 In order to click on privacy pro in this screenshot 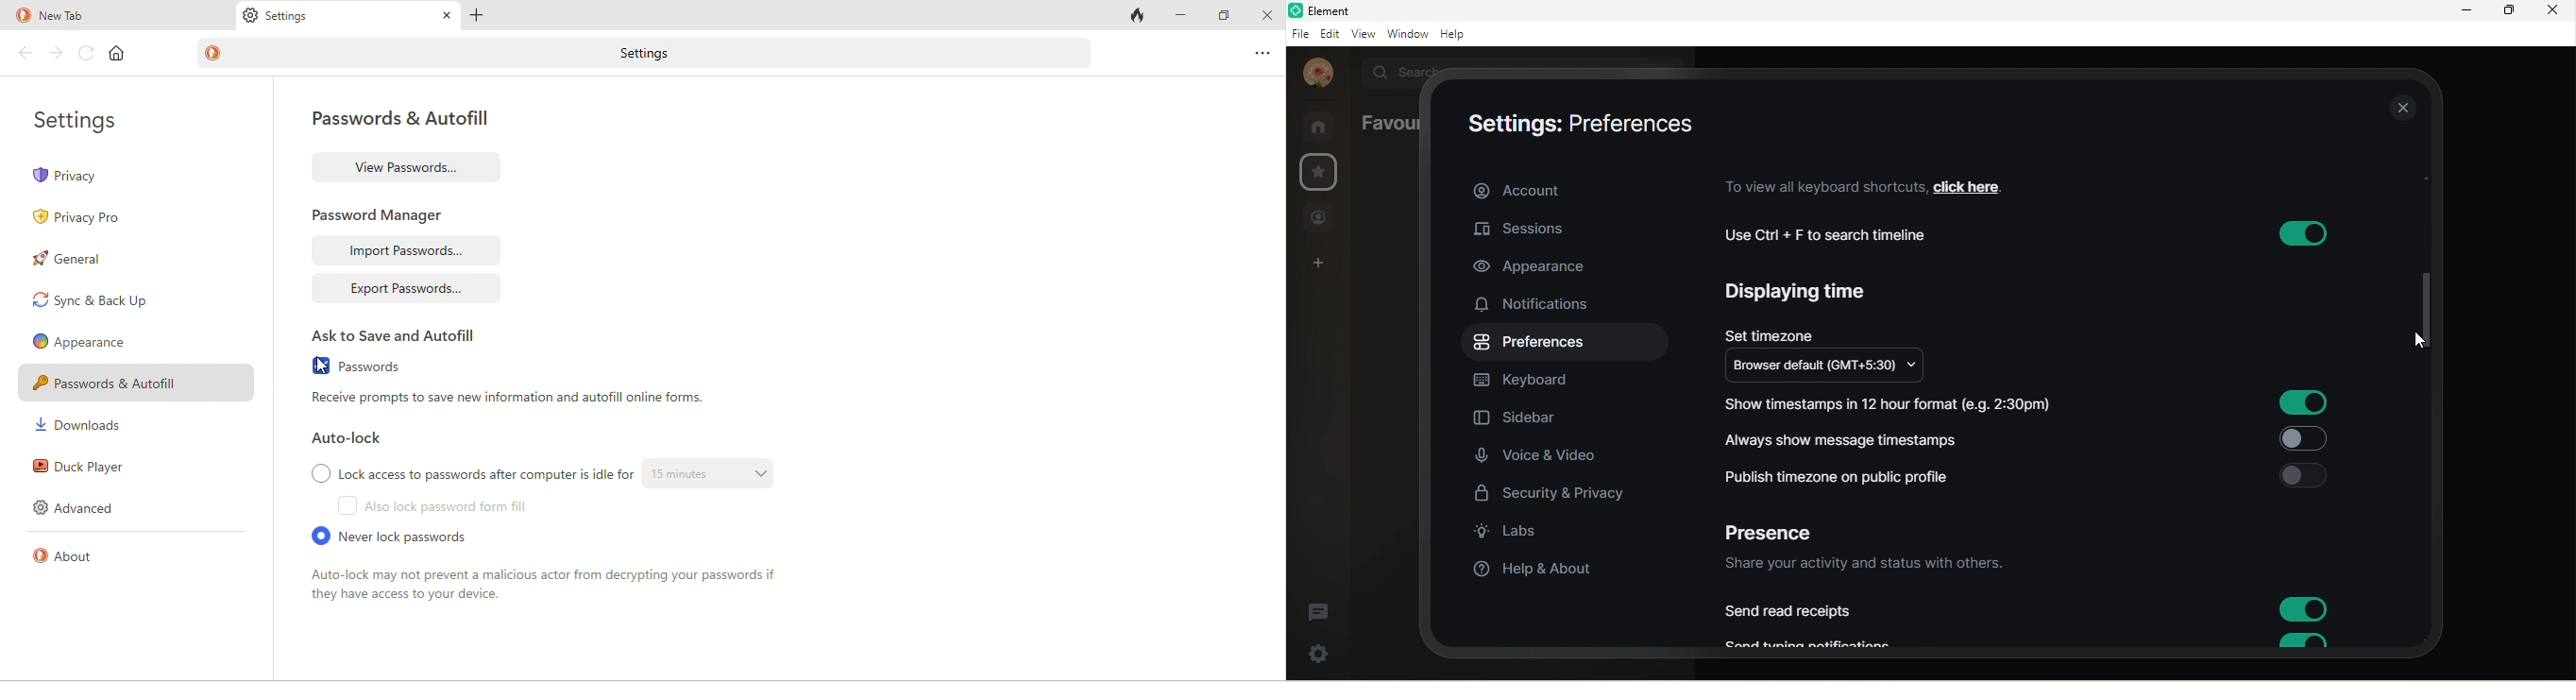, I will do `click(81, 215)`.